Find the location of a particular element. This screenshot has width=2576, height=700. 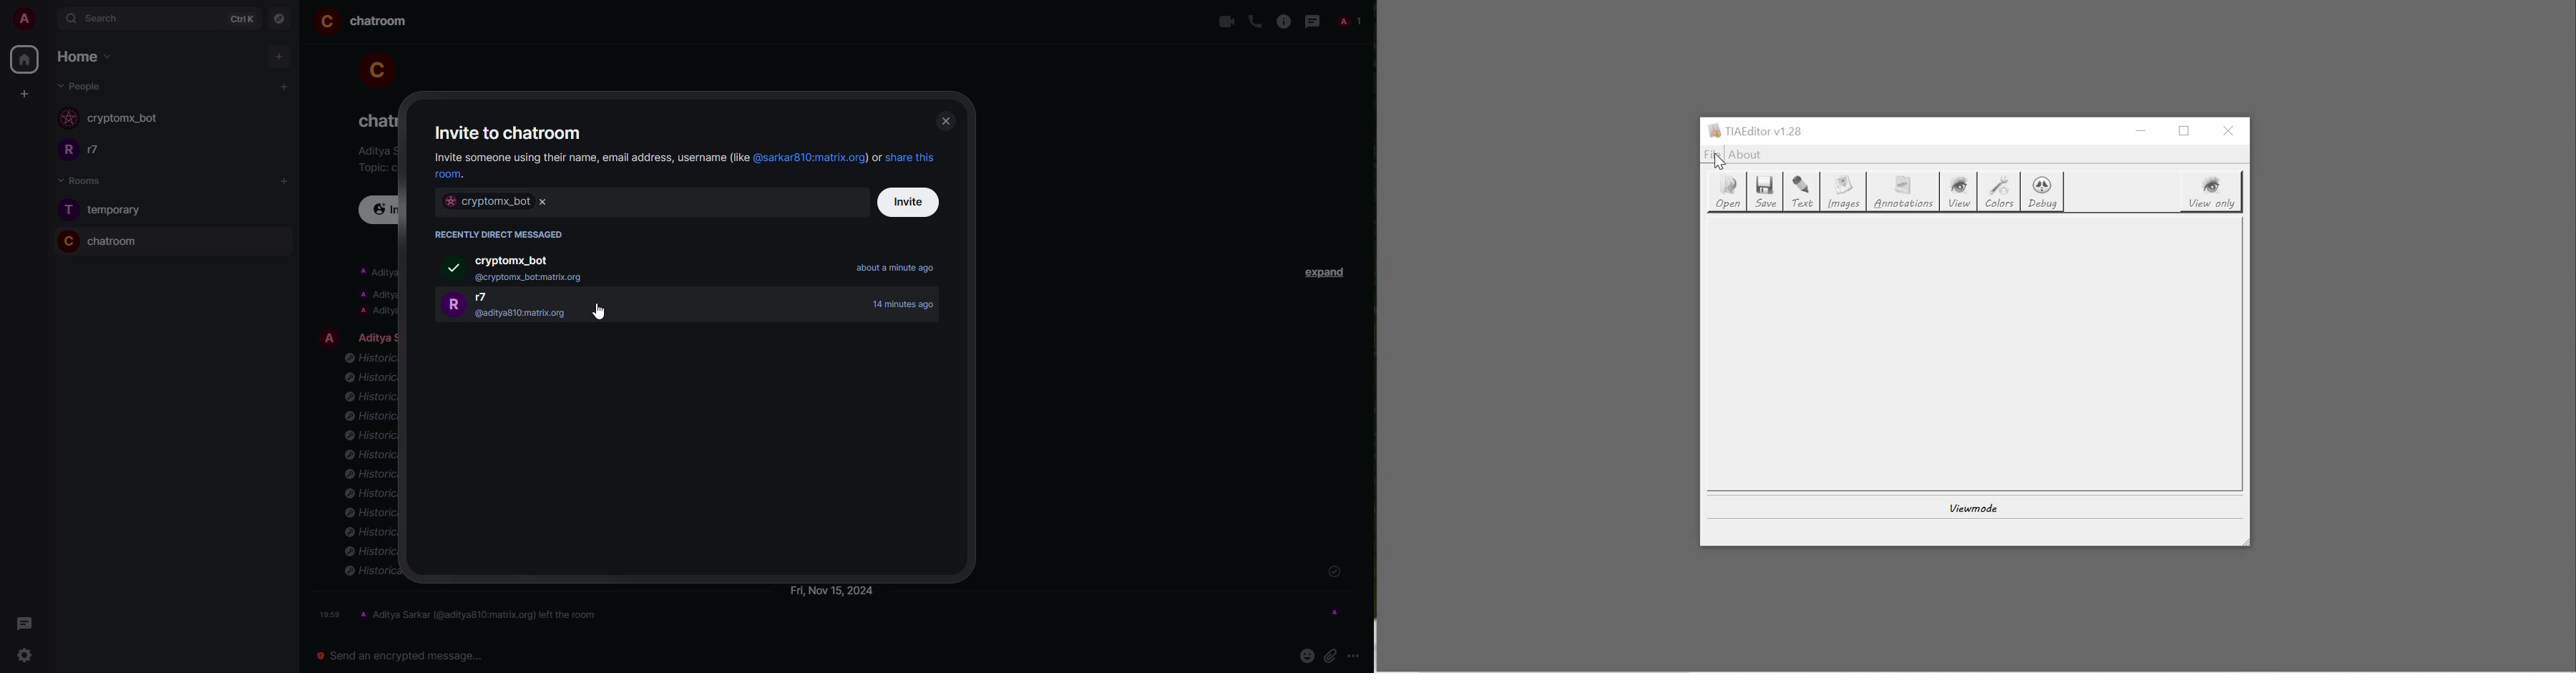

cursor is located at coordinates (598, 311).